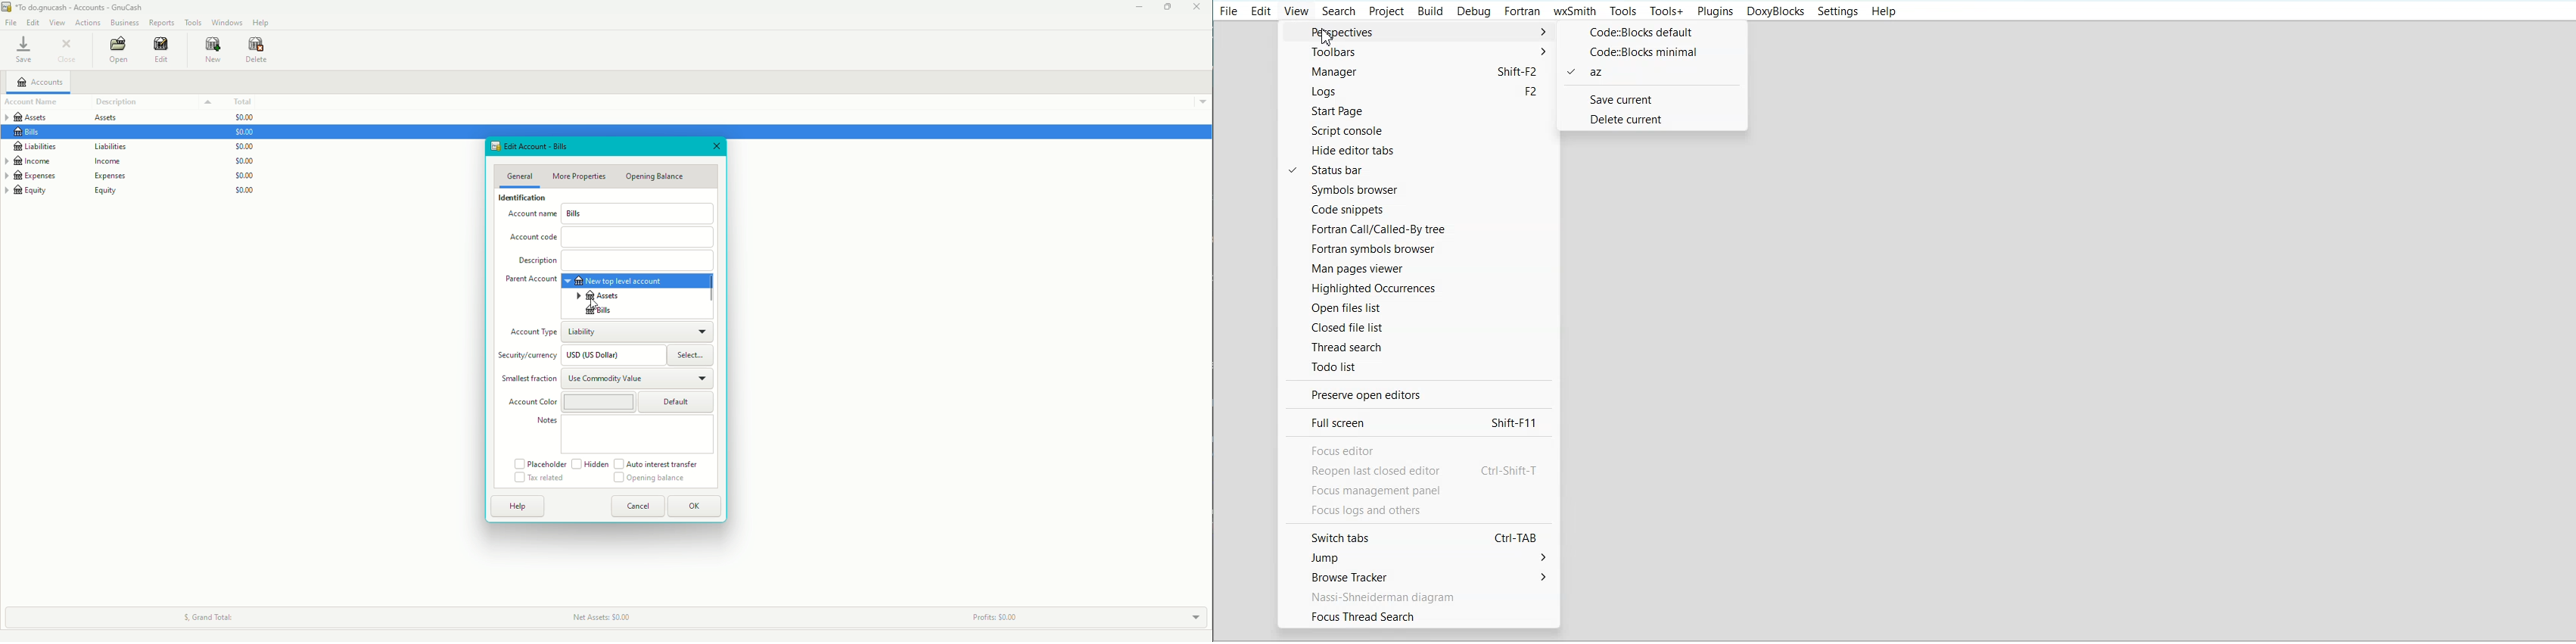 This screenshot has width=2576, height=644. What do you see at coordinates (1575, 11) in the screenshot?
I see `wxSmith` at bounding box center [1575, 11].